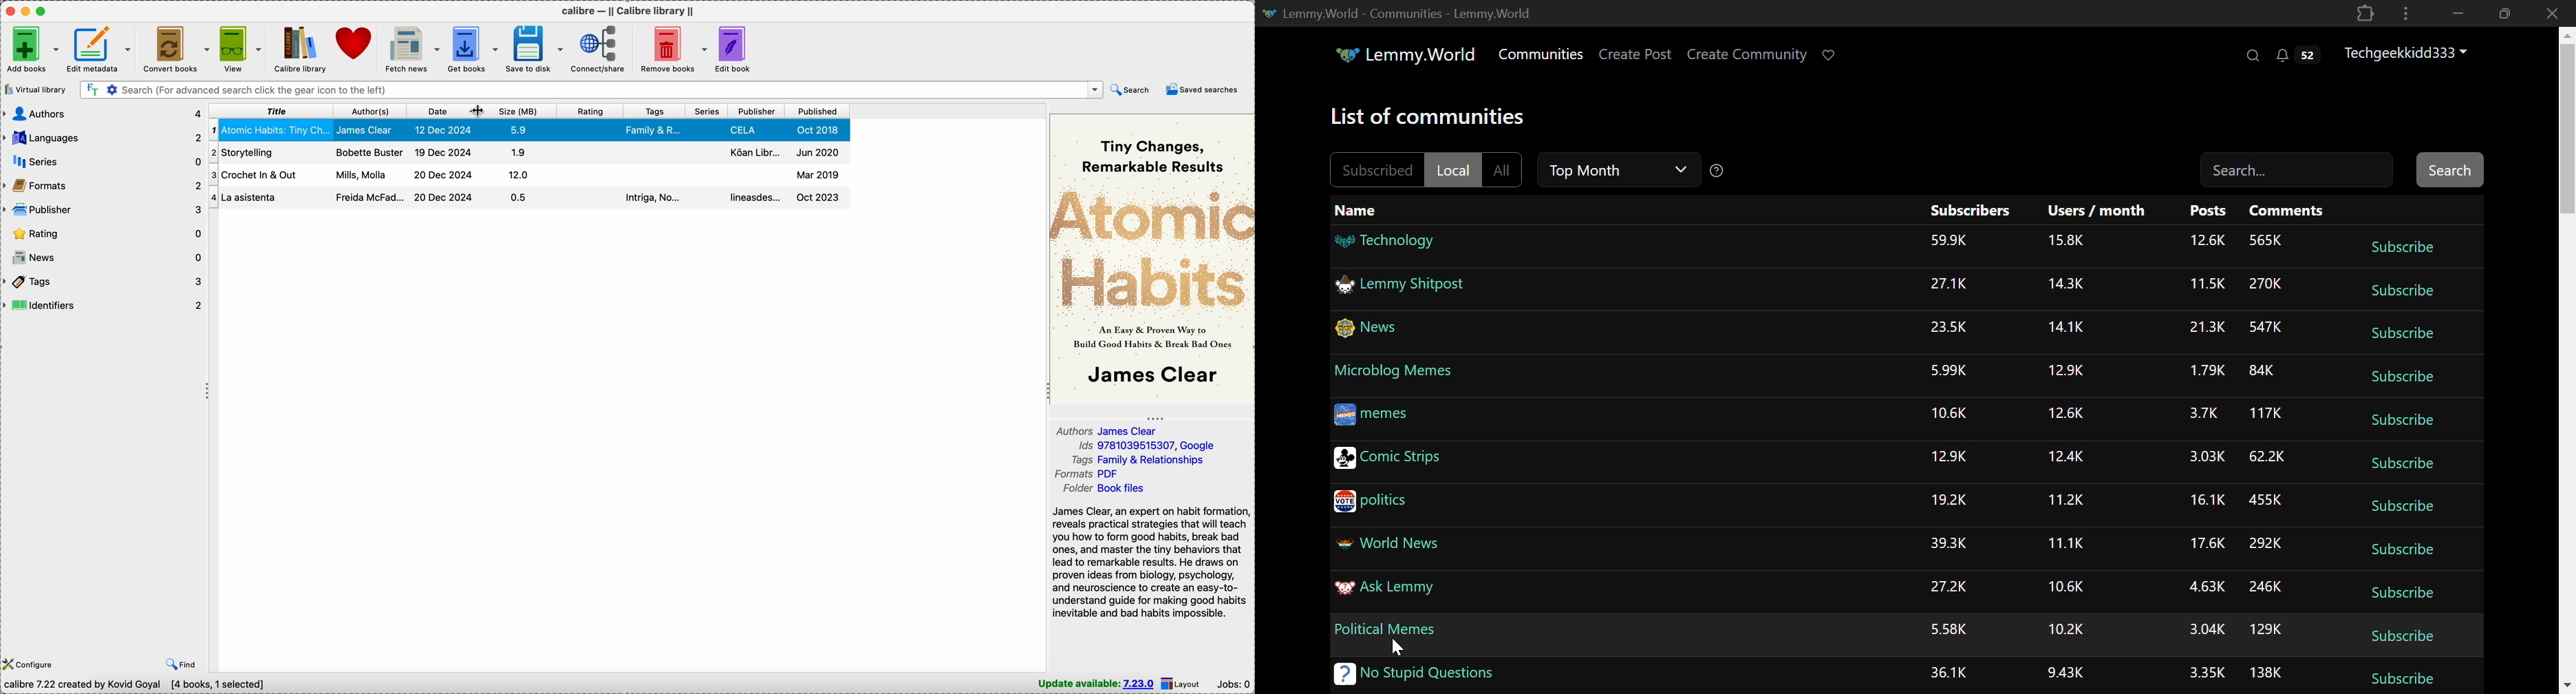 Image resolution: width=2576 pixels, height=700 pixels. I want to click on Ids 9781039515307, Google, so click(1146, 445).